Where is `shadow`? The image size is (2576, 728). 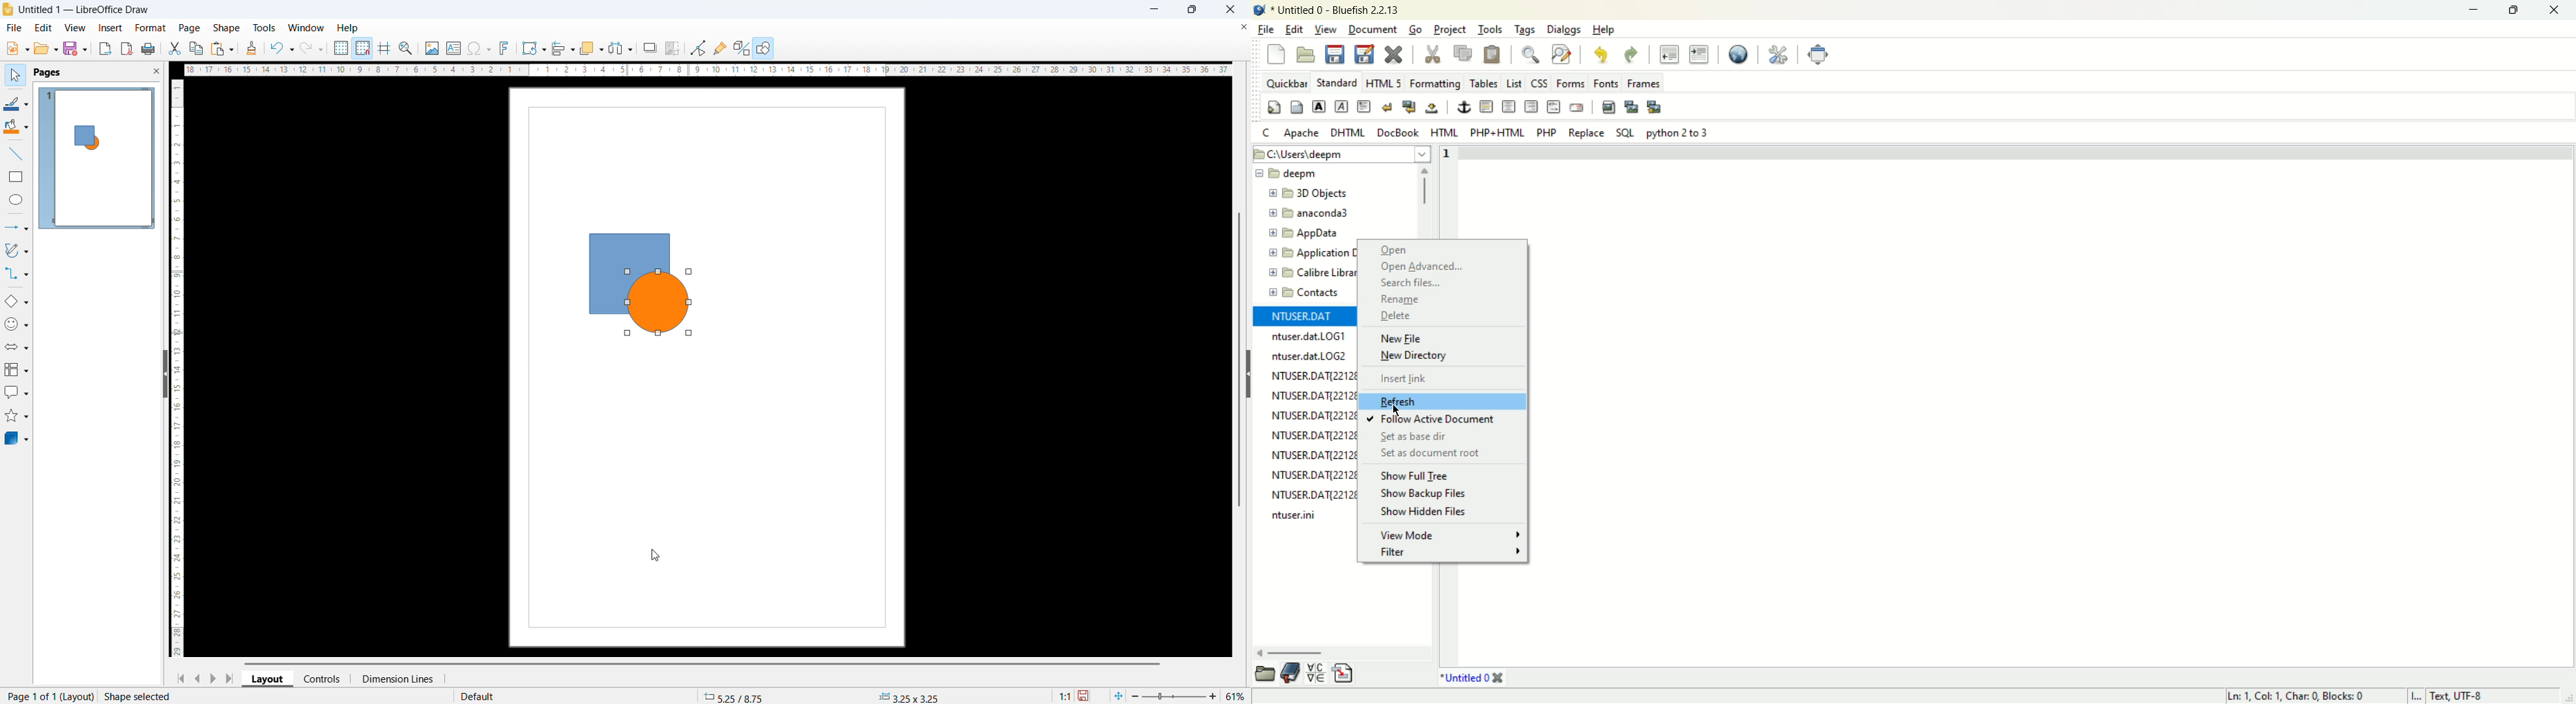 shadow is located at coordinates (650, 48).